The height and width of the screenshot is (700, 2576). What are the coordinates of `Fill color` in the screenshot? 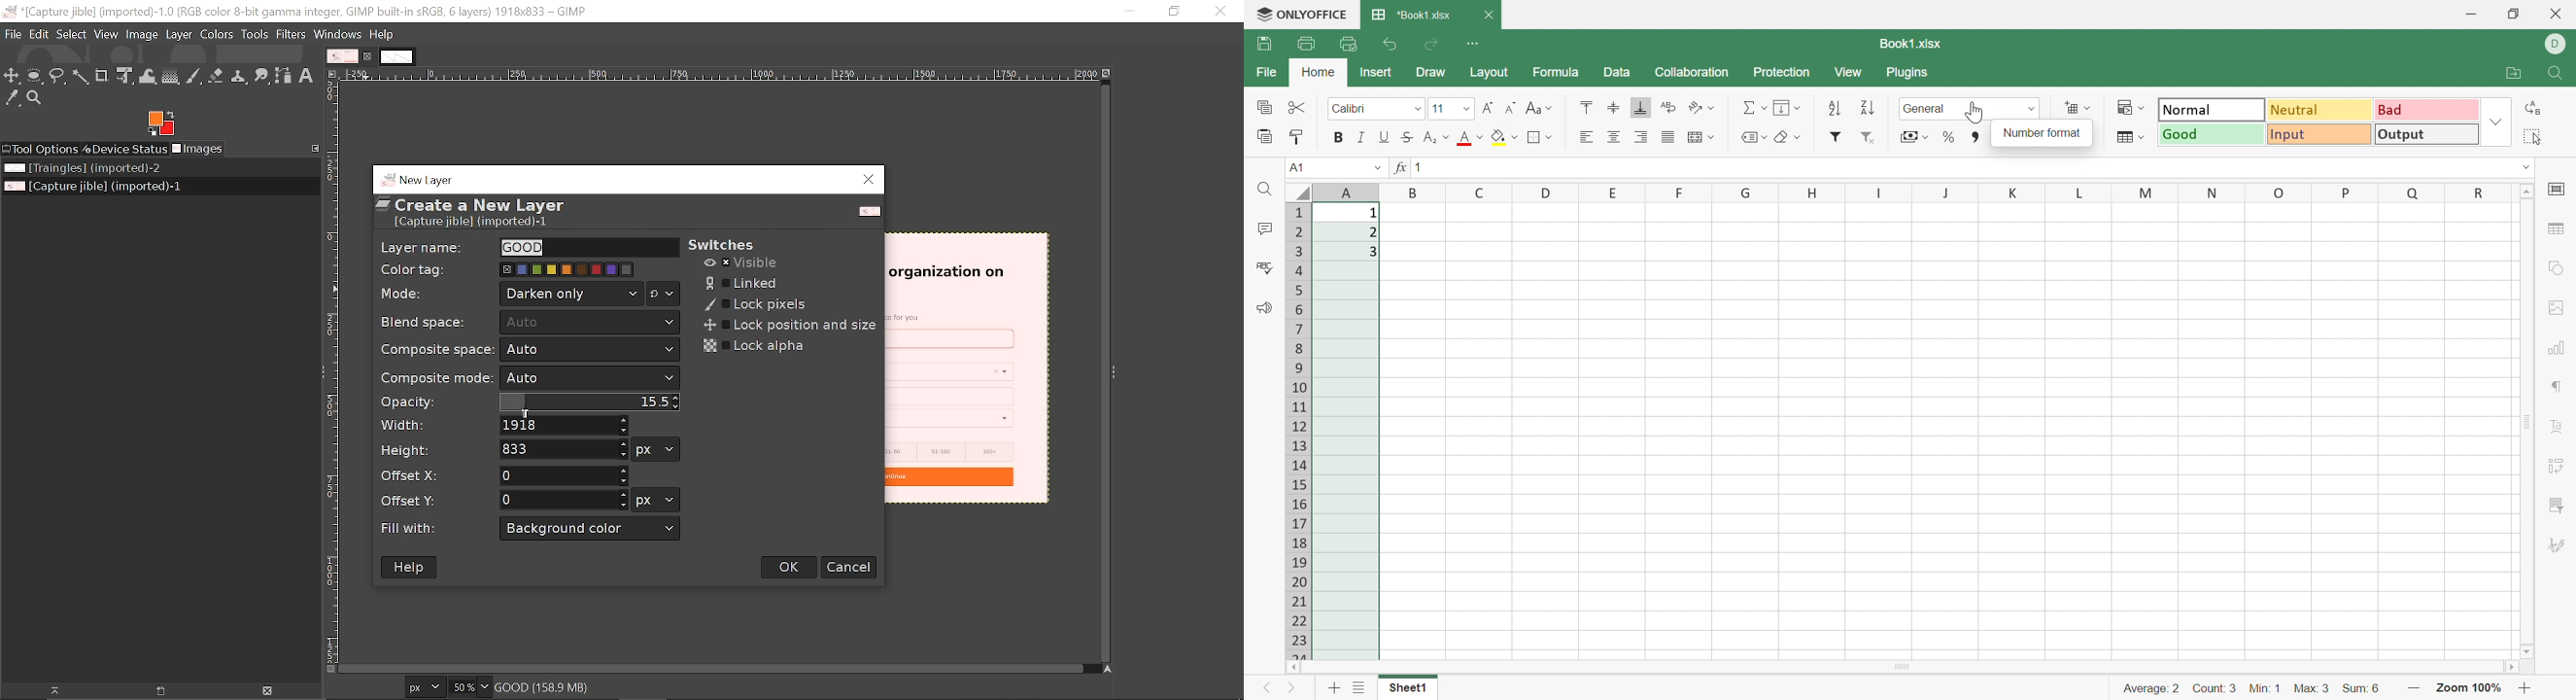 It's located at (1505, 135).